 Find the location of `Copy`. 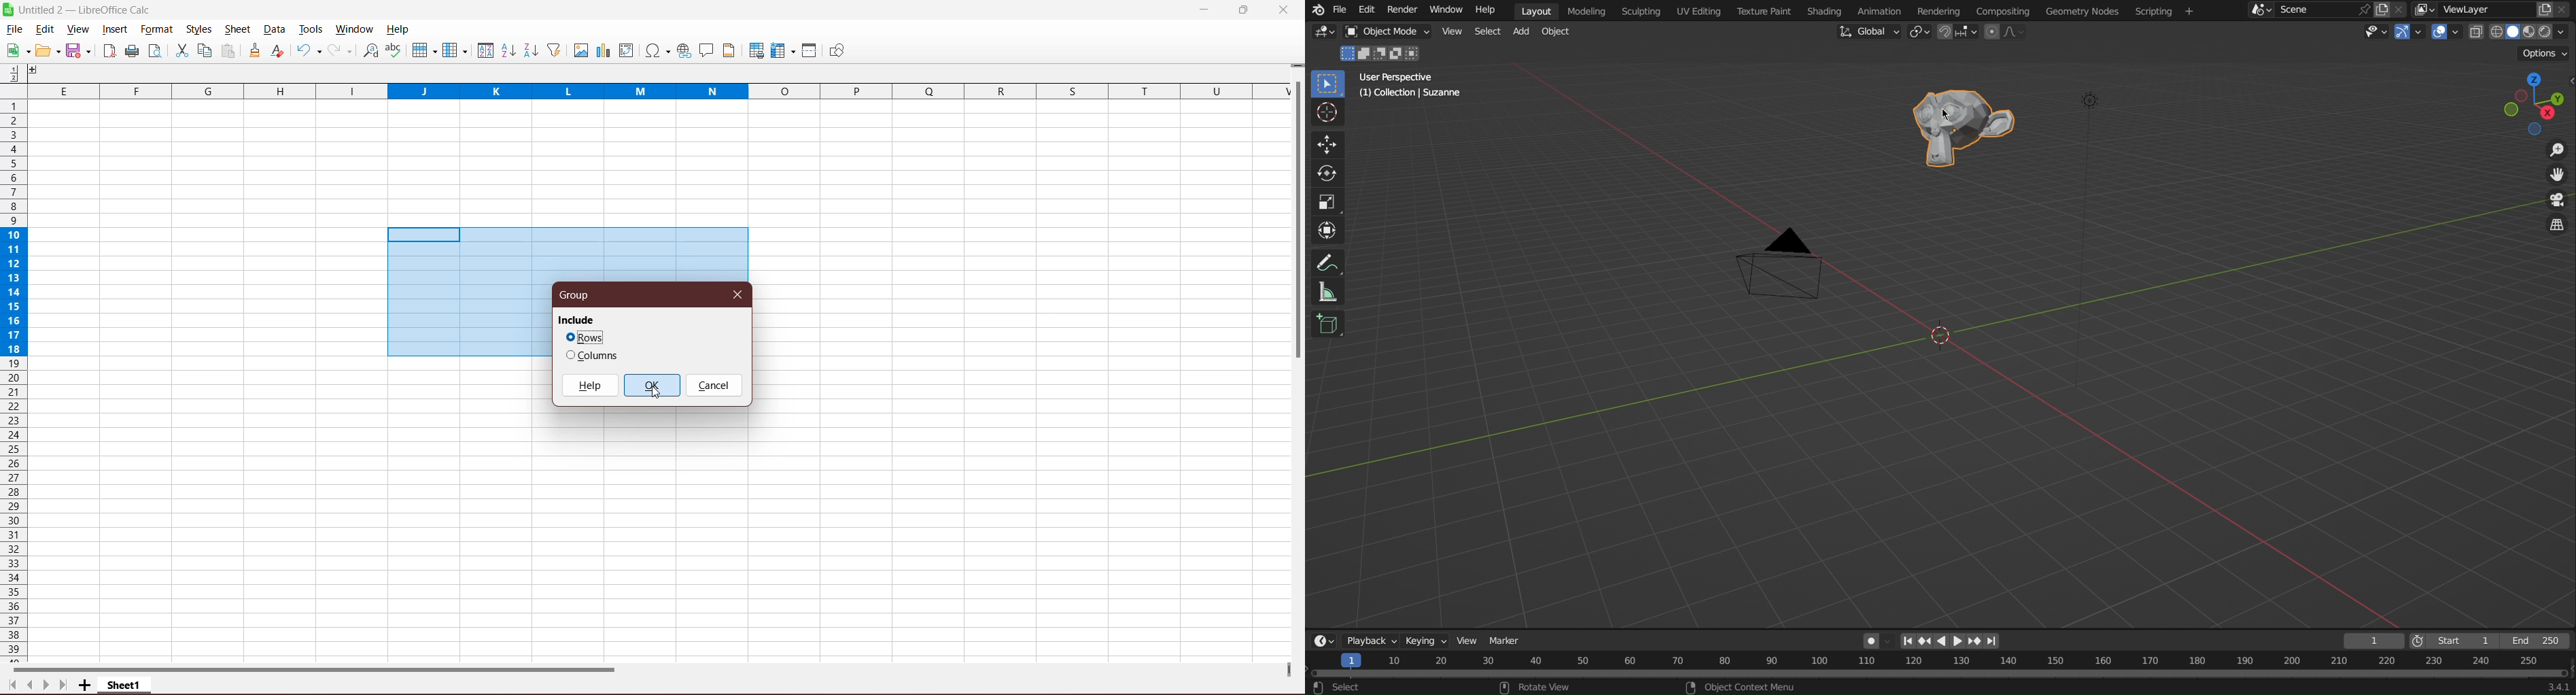

Copy is located at coordinates (205, 50).